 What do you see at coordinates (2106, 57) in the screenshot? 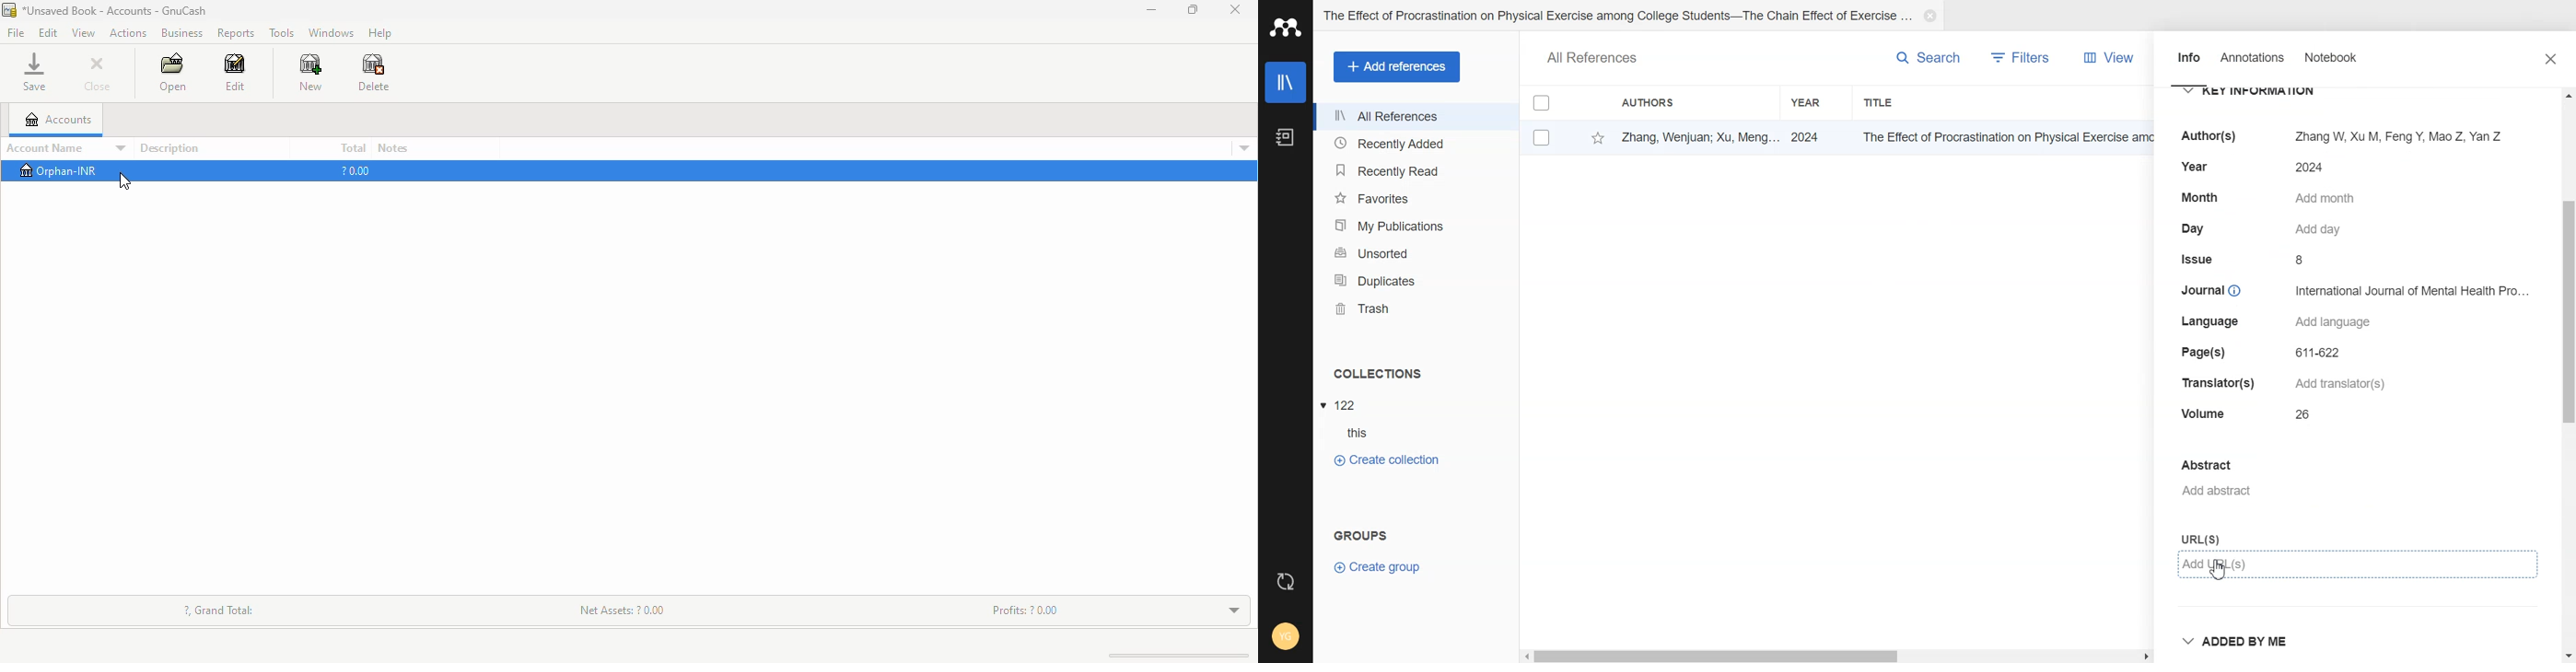
I see `View` at bounding box center [2106, 57].